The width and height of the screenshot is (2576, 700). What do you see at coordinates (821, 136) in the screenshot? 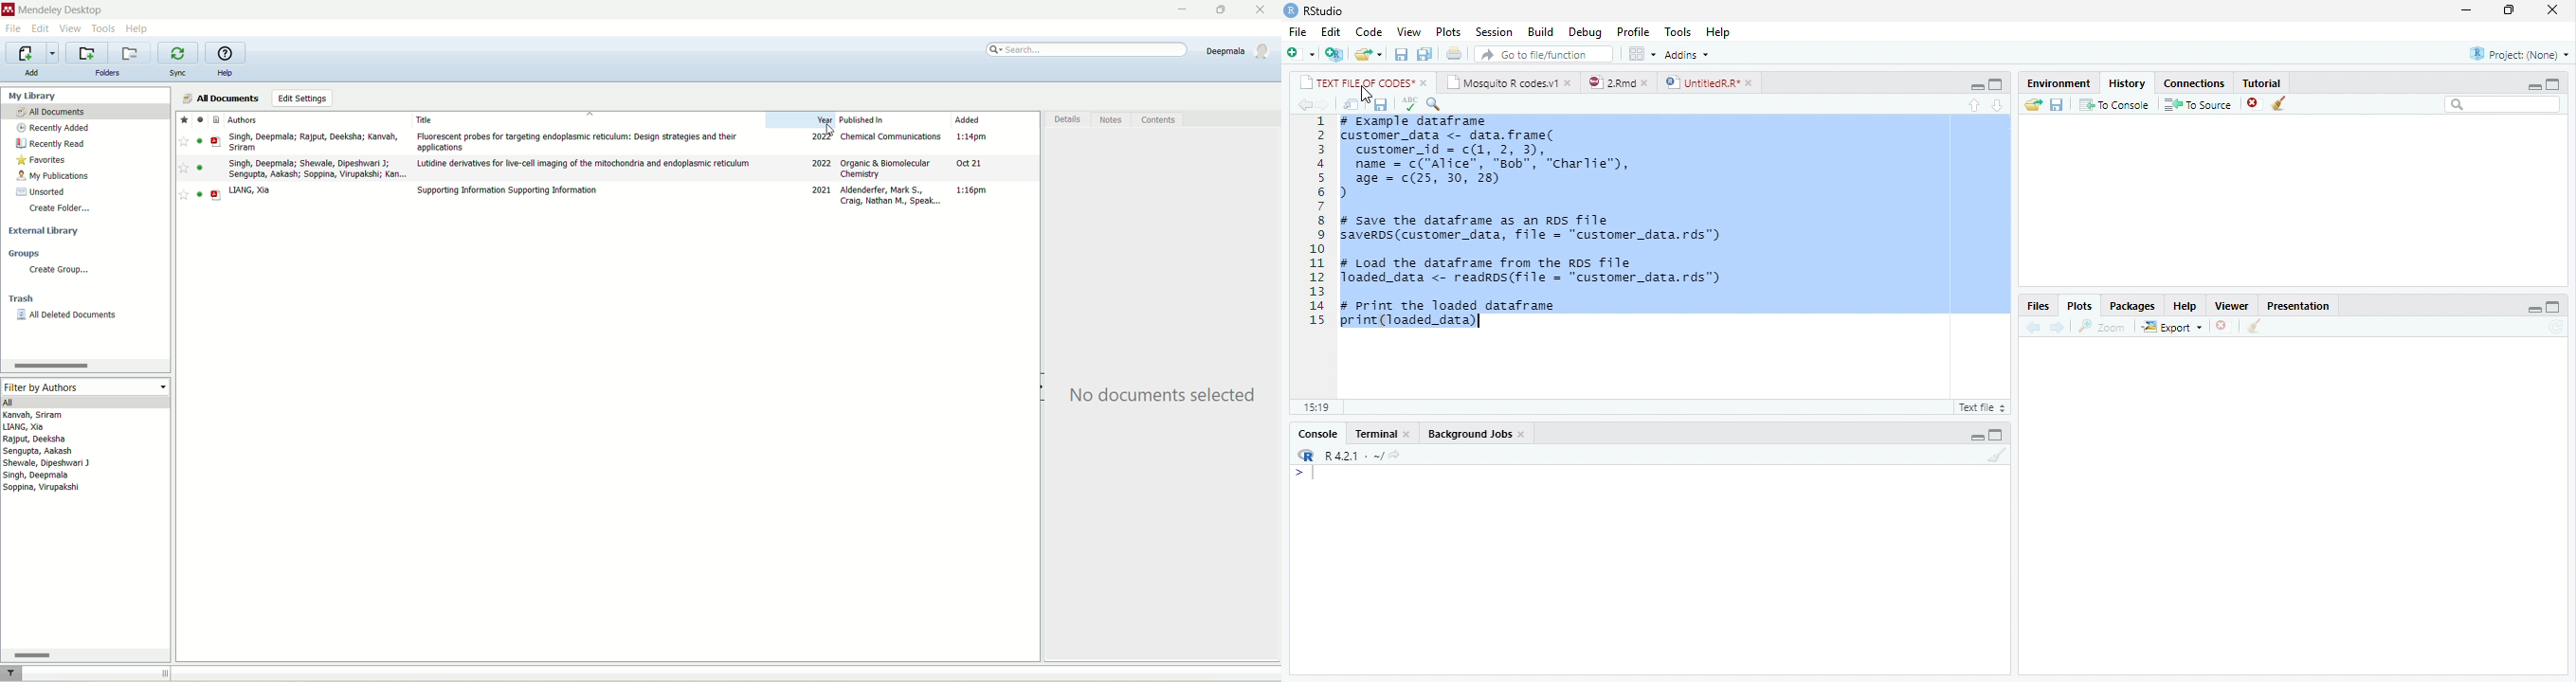
I see `2022` at bounding box center [821, 136].